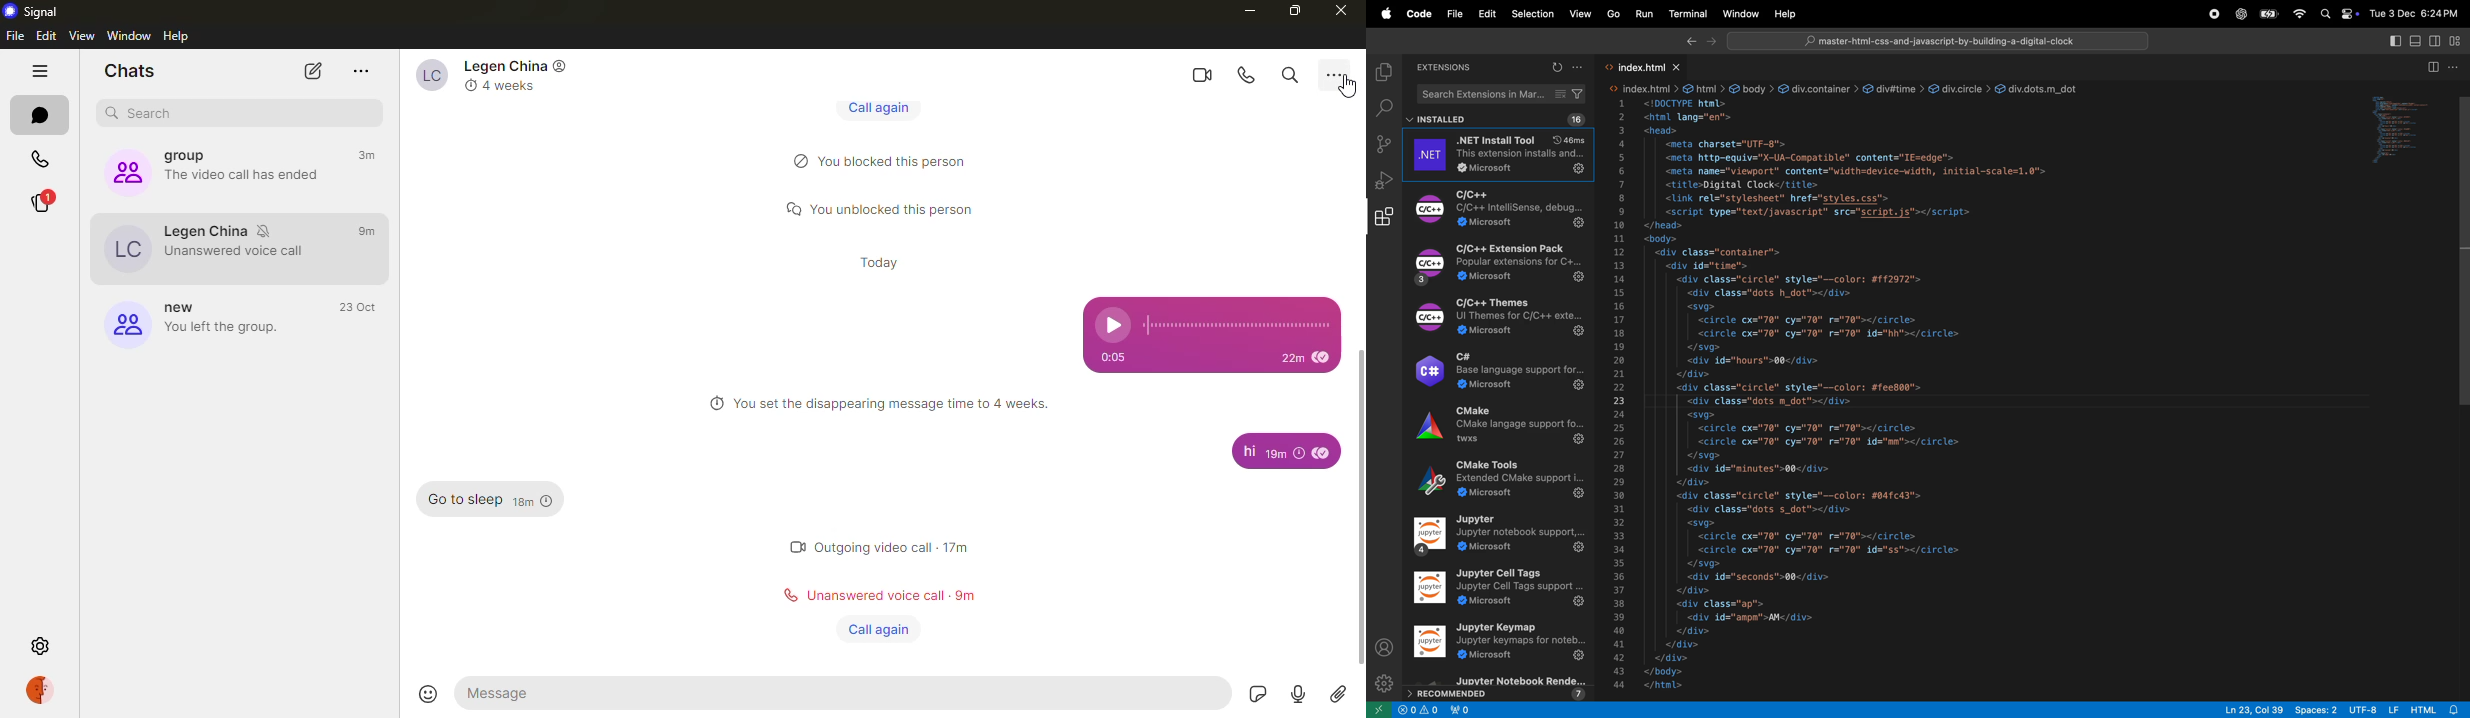  What do you see at coordinates (1418, 12) in the screenshot?
I see `Code` at bounding box center [1418, 12].